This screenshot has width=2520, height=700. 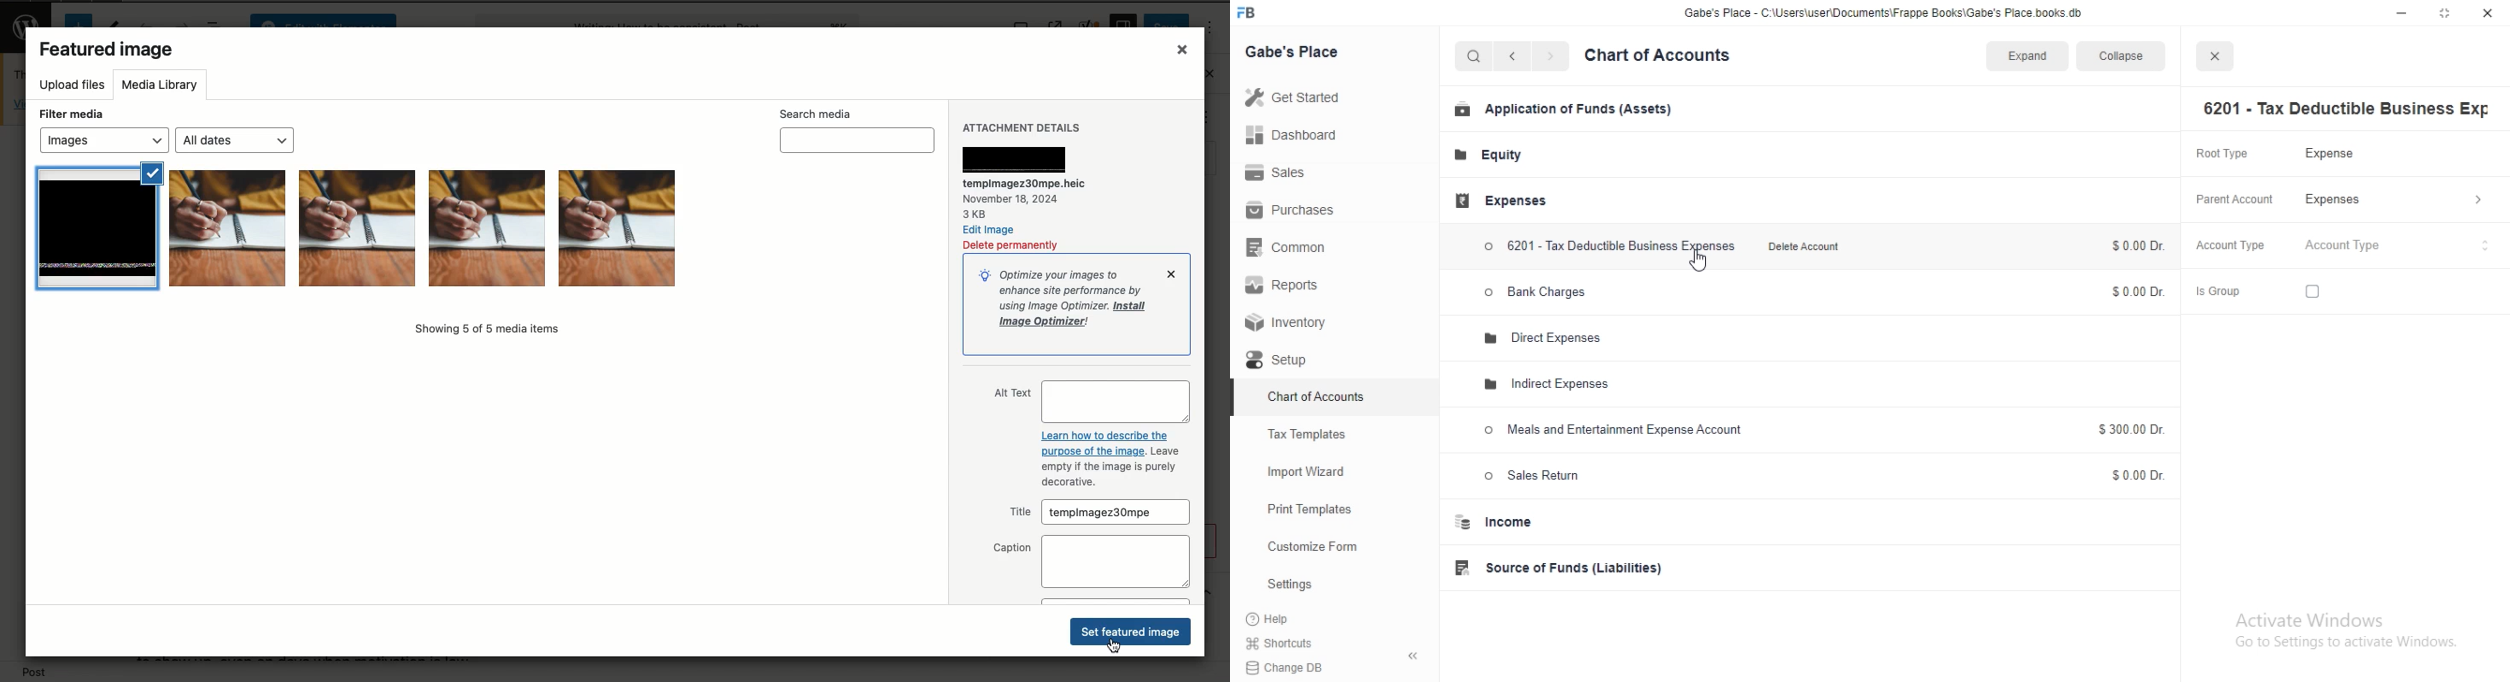 I want to click on $0.00 Dr, so click(x=2135, y=292).